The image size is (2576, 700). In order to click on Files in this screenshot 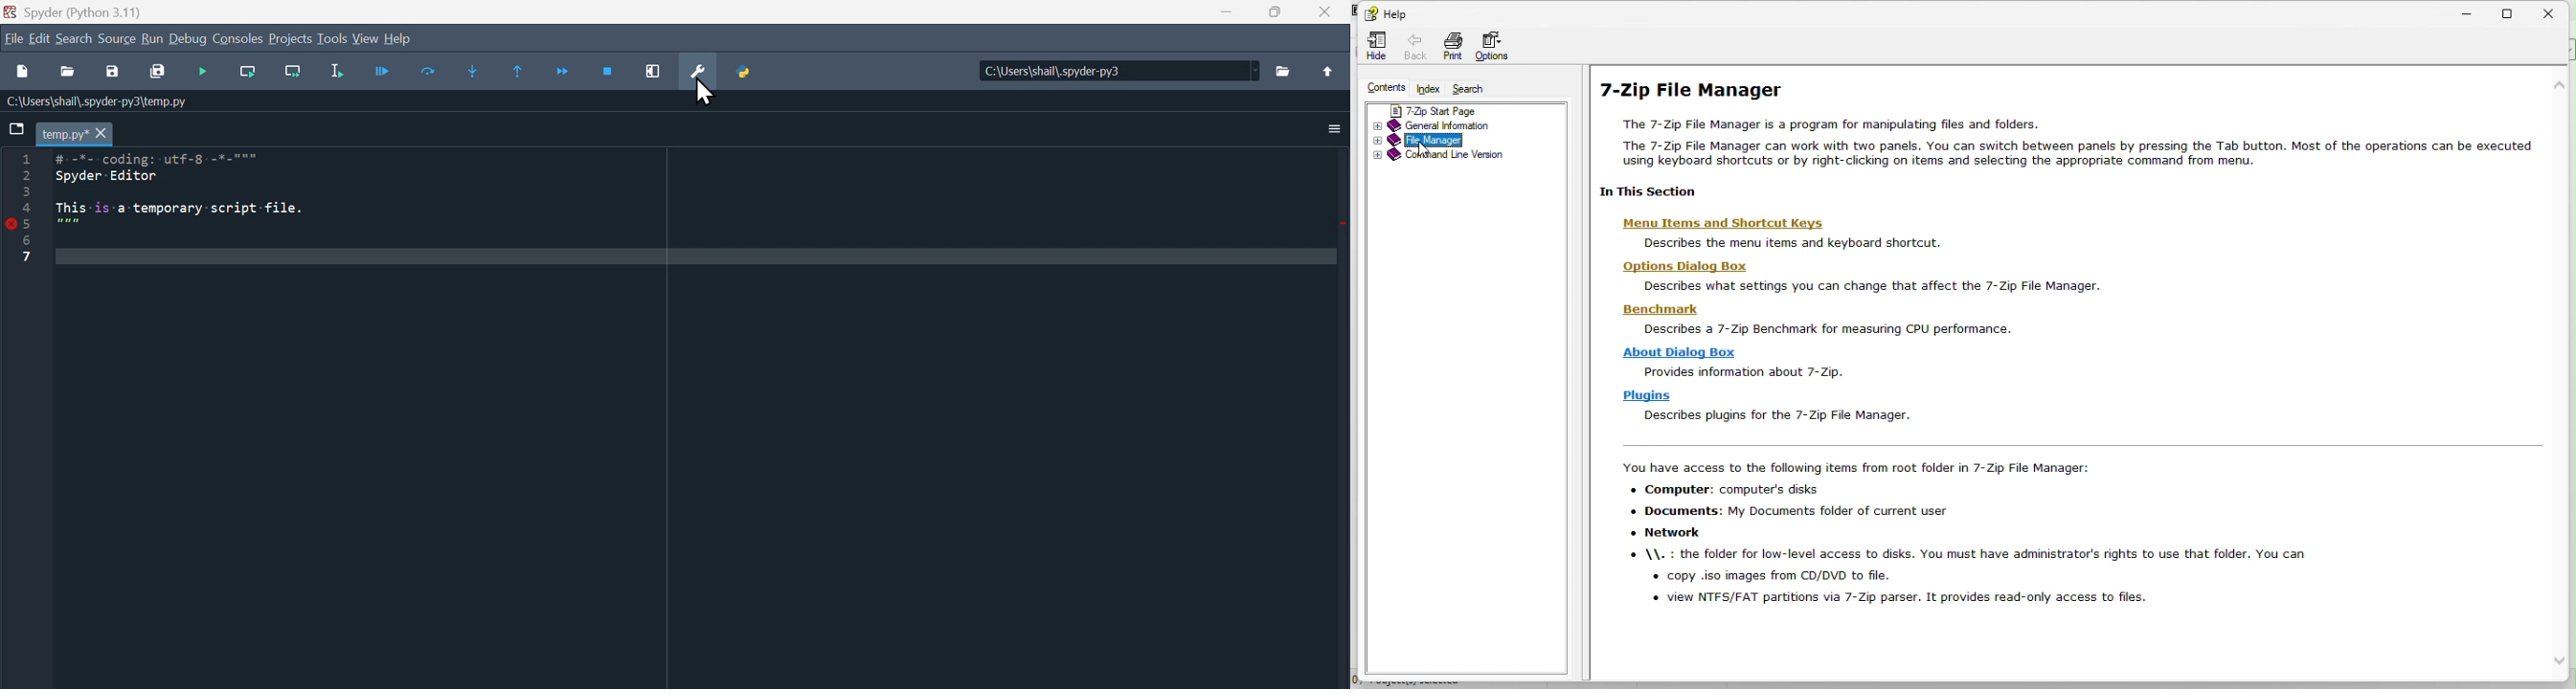, I will do `click(1286, 77)`.